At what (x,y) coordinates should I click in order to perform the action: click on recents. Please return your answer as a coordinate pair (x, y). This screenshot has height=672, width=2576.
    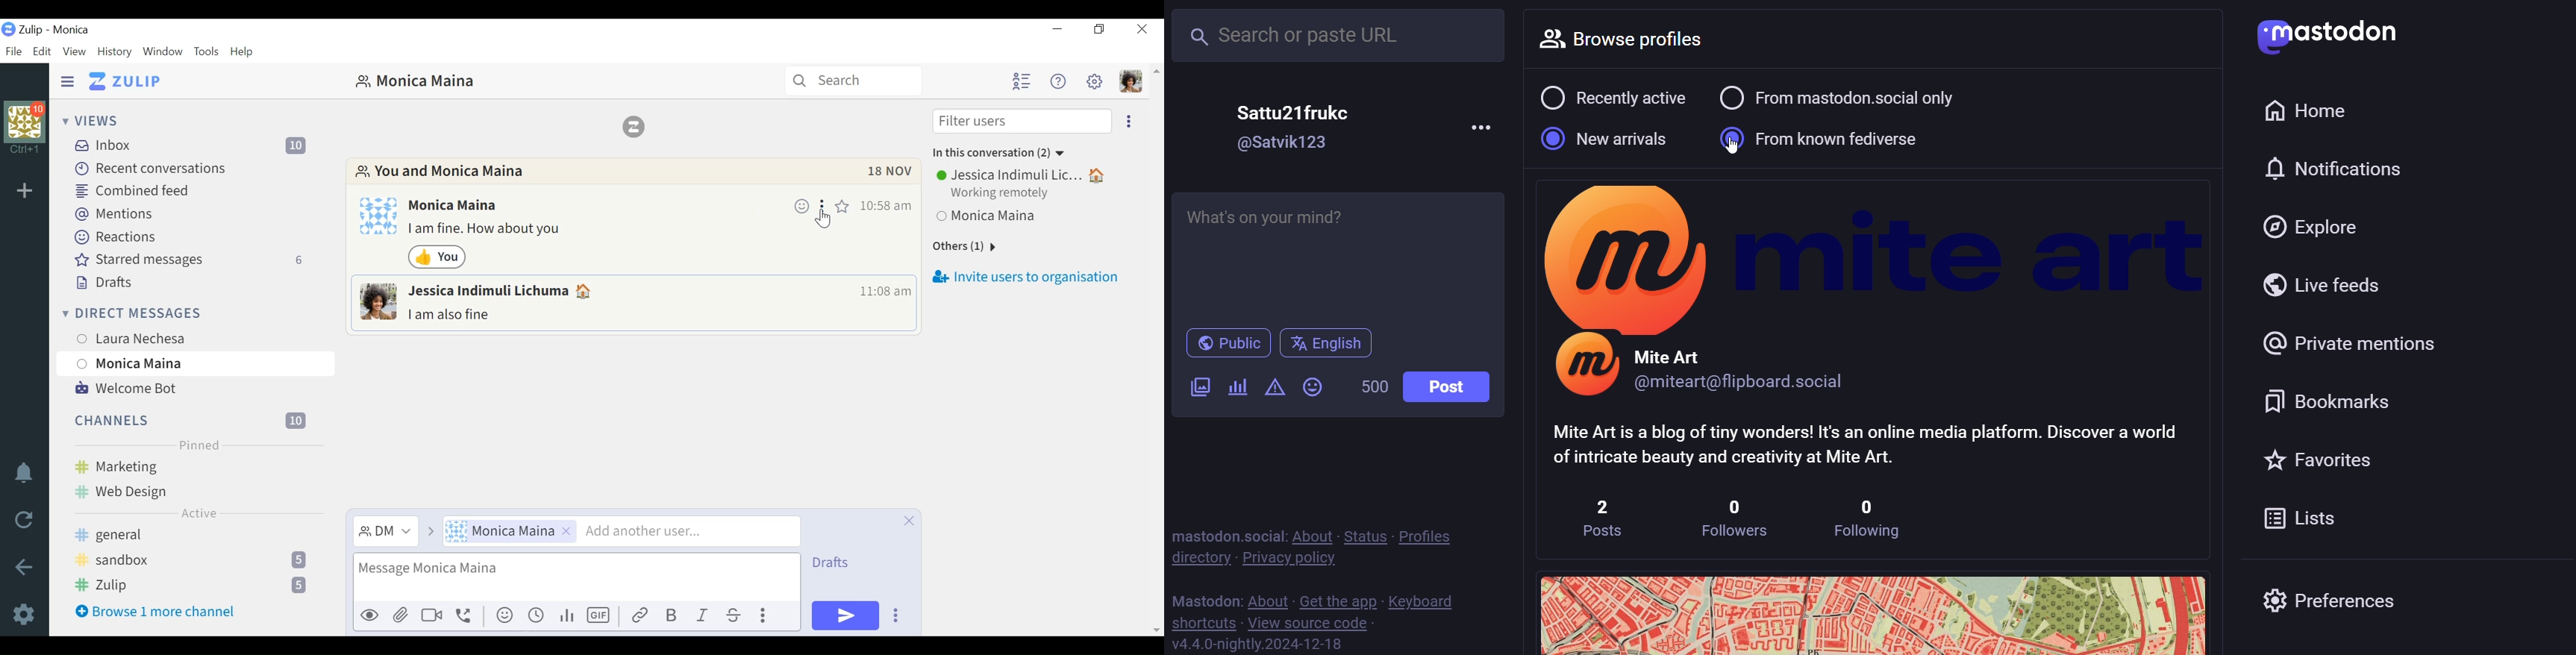
    Looking at the image, I should click on (538, 615).